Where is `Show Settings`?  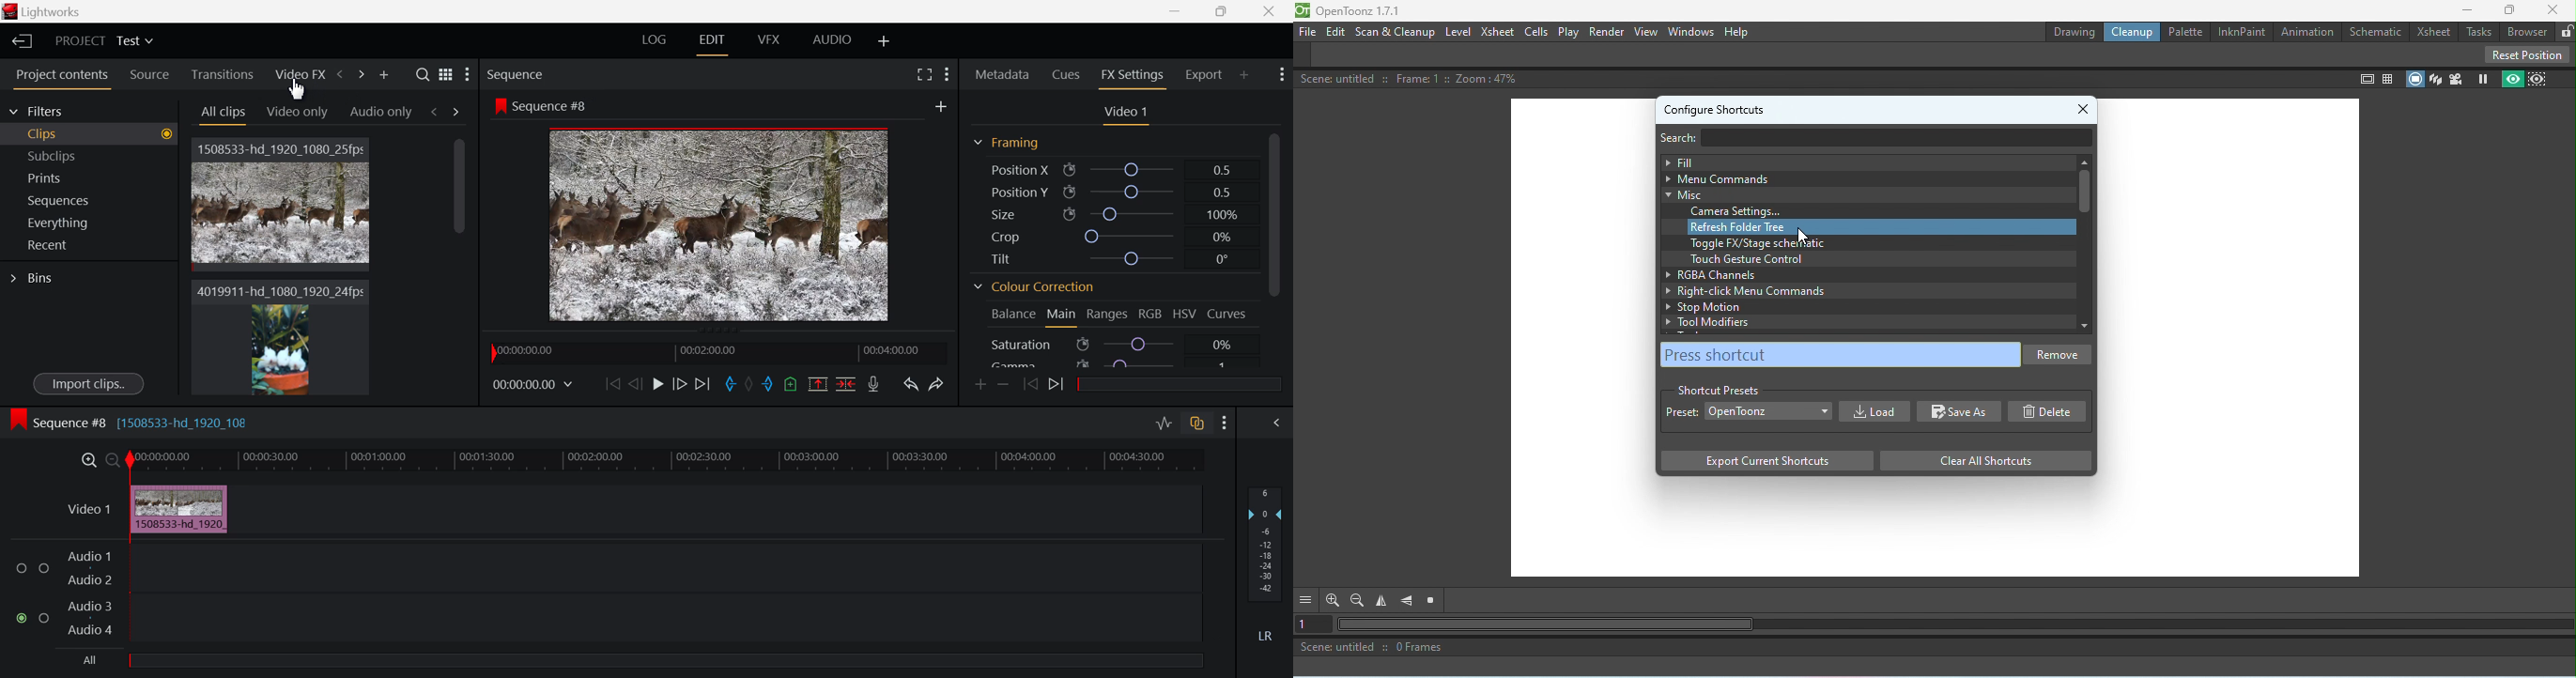 Show Settings is located at coordinates (1283, 74).